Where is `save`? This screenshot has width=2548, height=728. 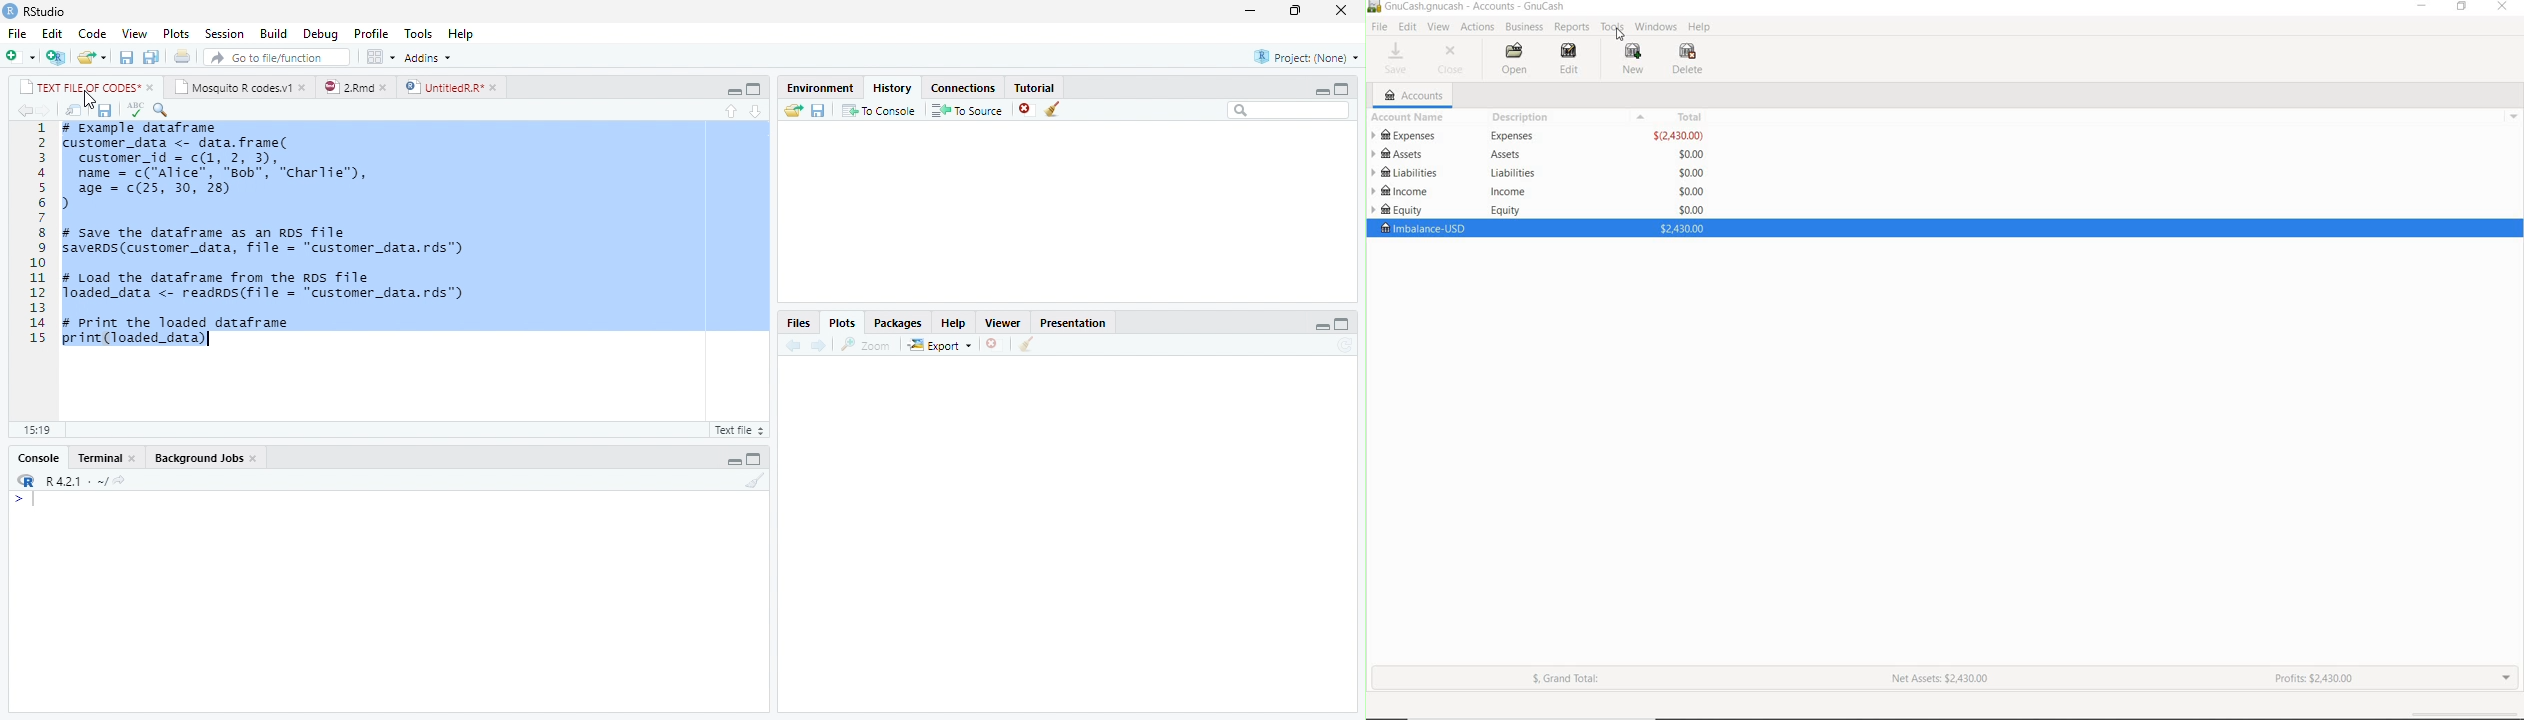 save is located at coordinates (127, 57).